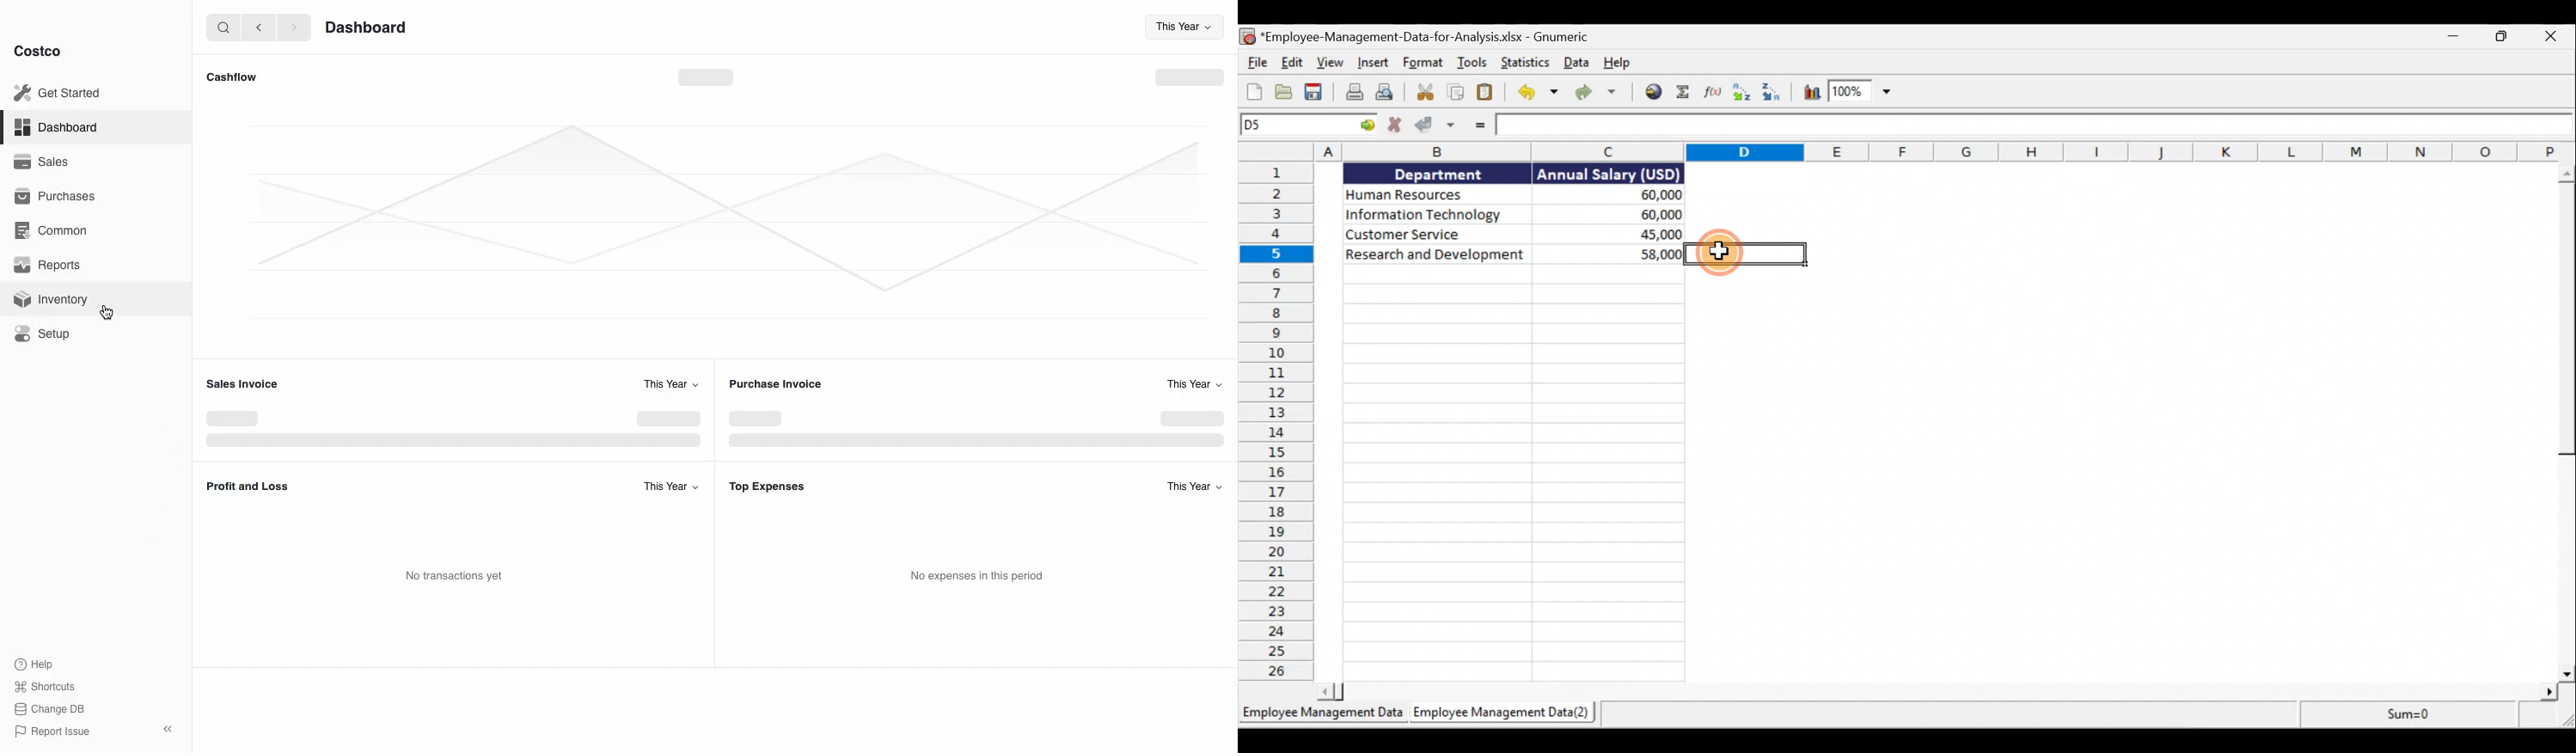 Image resolution: width=2576 pixels, height=756 pixels. I want to click on Accept change, so click(1436, 126).